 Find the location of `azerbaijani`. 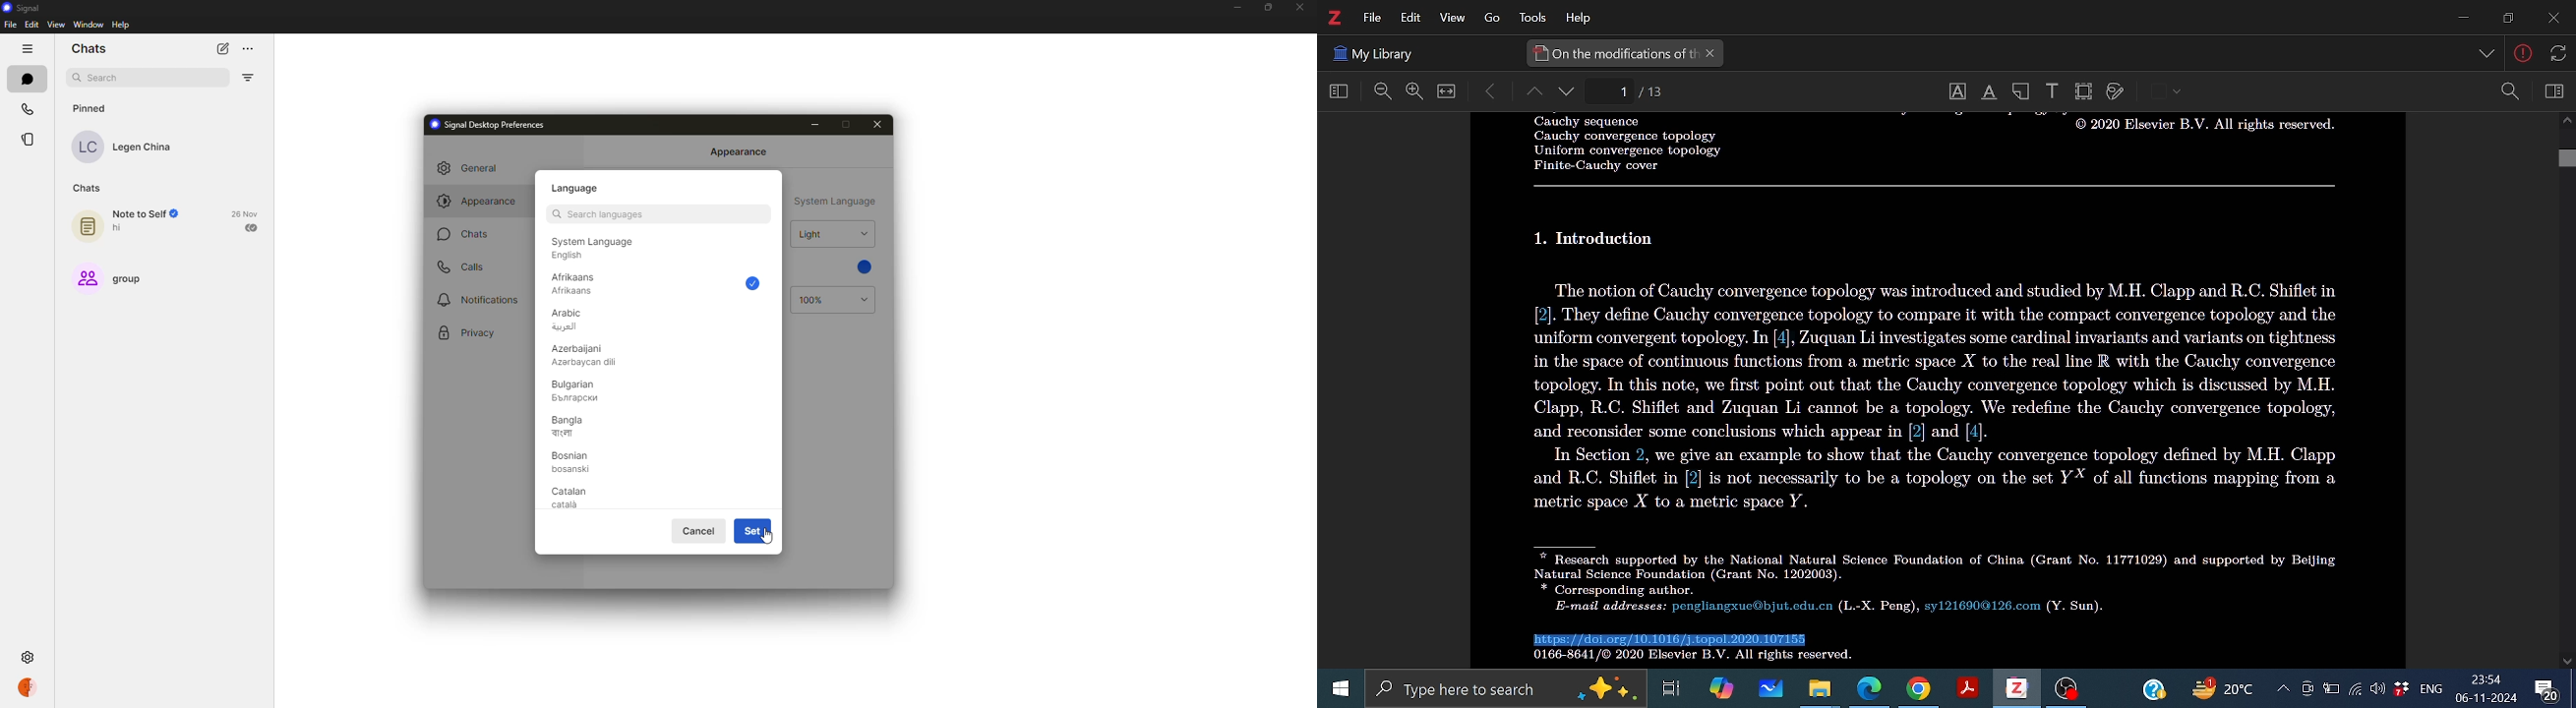

azerbaijani is located at coordinates (583, 355).